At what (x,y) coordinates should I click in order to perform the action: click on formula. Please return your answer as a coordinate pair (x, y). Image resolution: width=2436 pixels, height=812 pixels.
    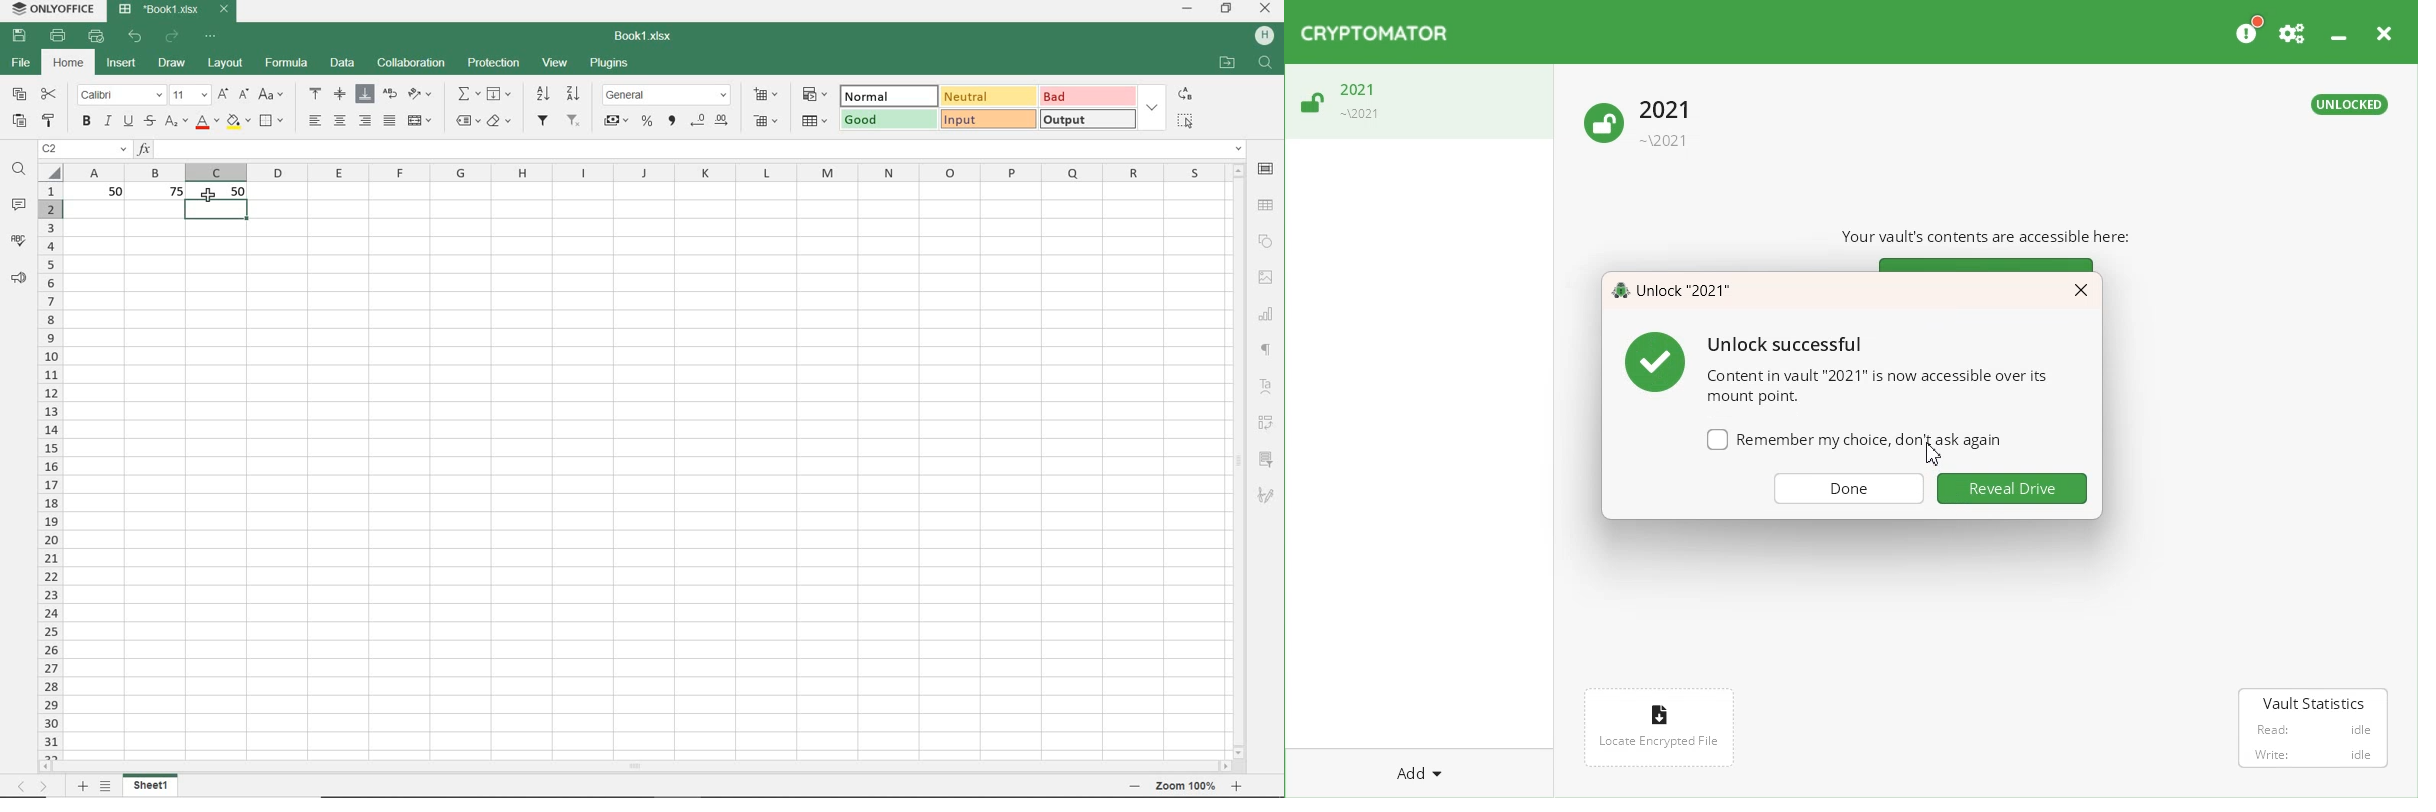
    Looking at the image, I should click on (287, 63).